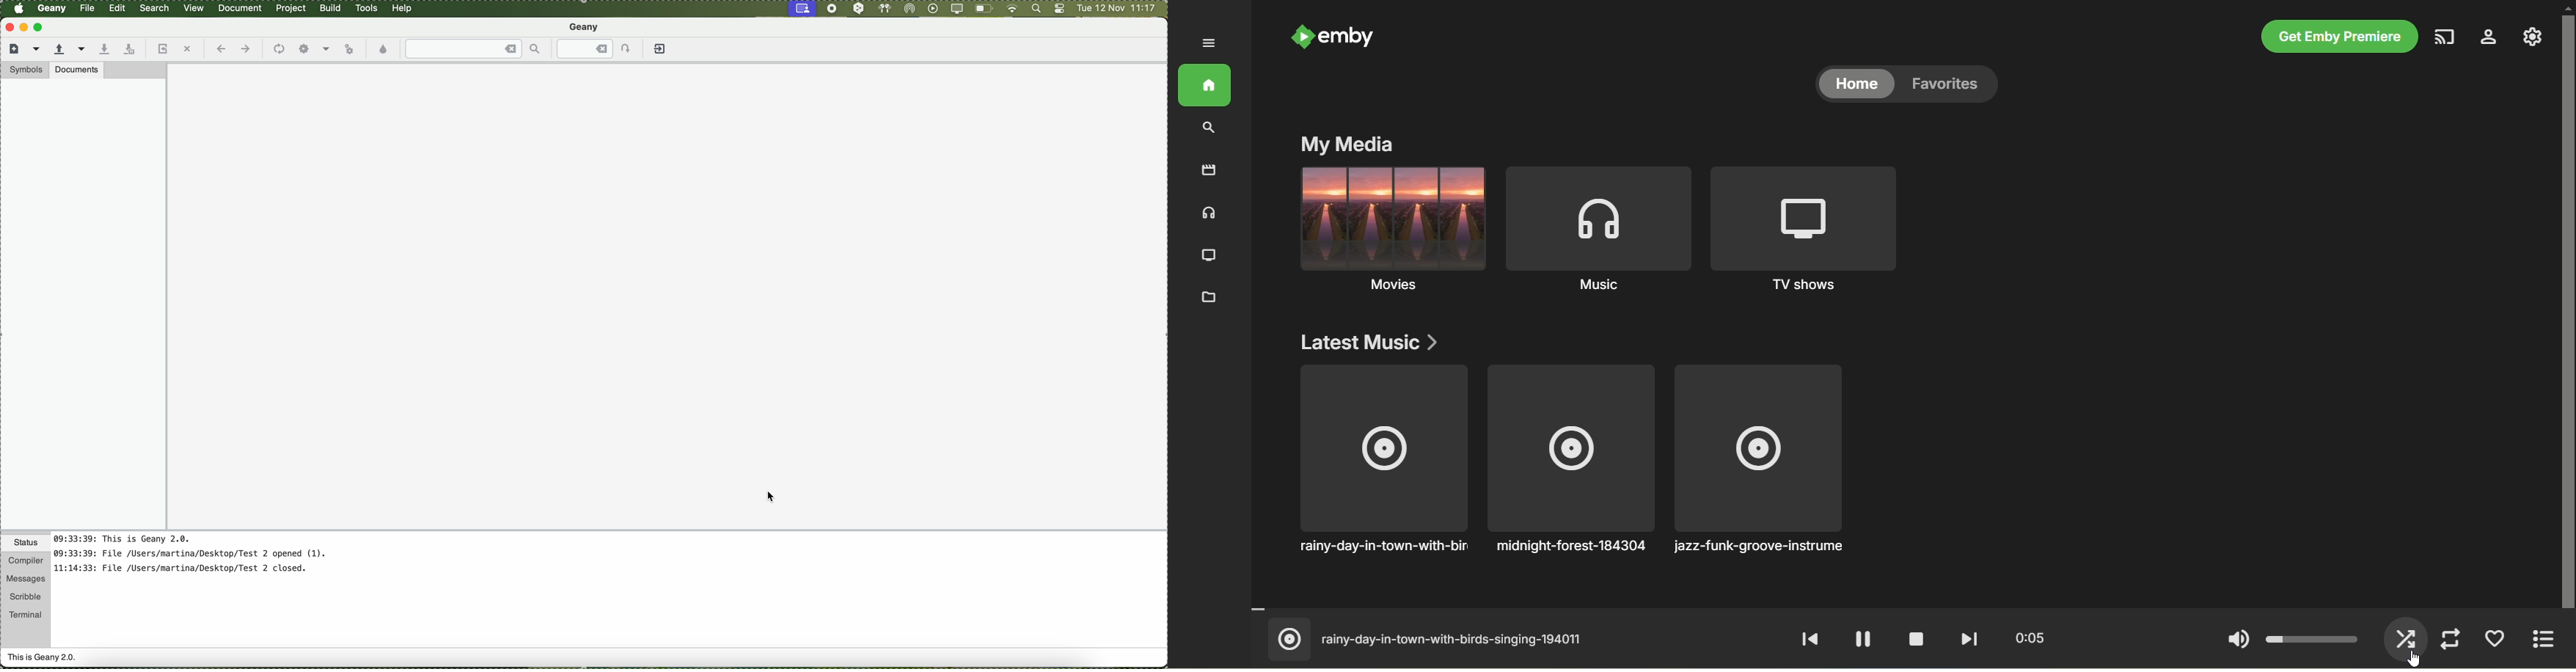  What do you see at coordinates (1060, 9) in the screenshot?
I see `controls` at bounding box center [1060, 9].